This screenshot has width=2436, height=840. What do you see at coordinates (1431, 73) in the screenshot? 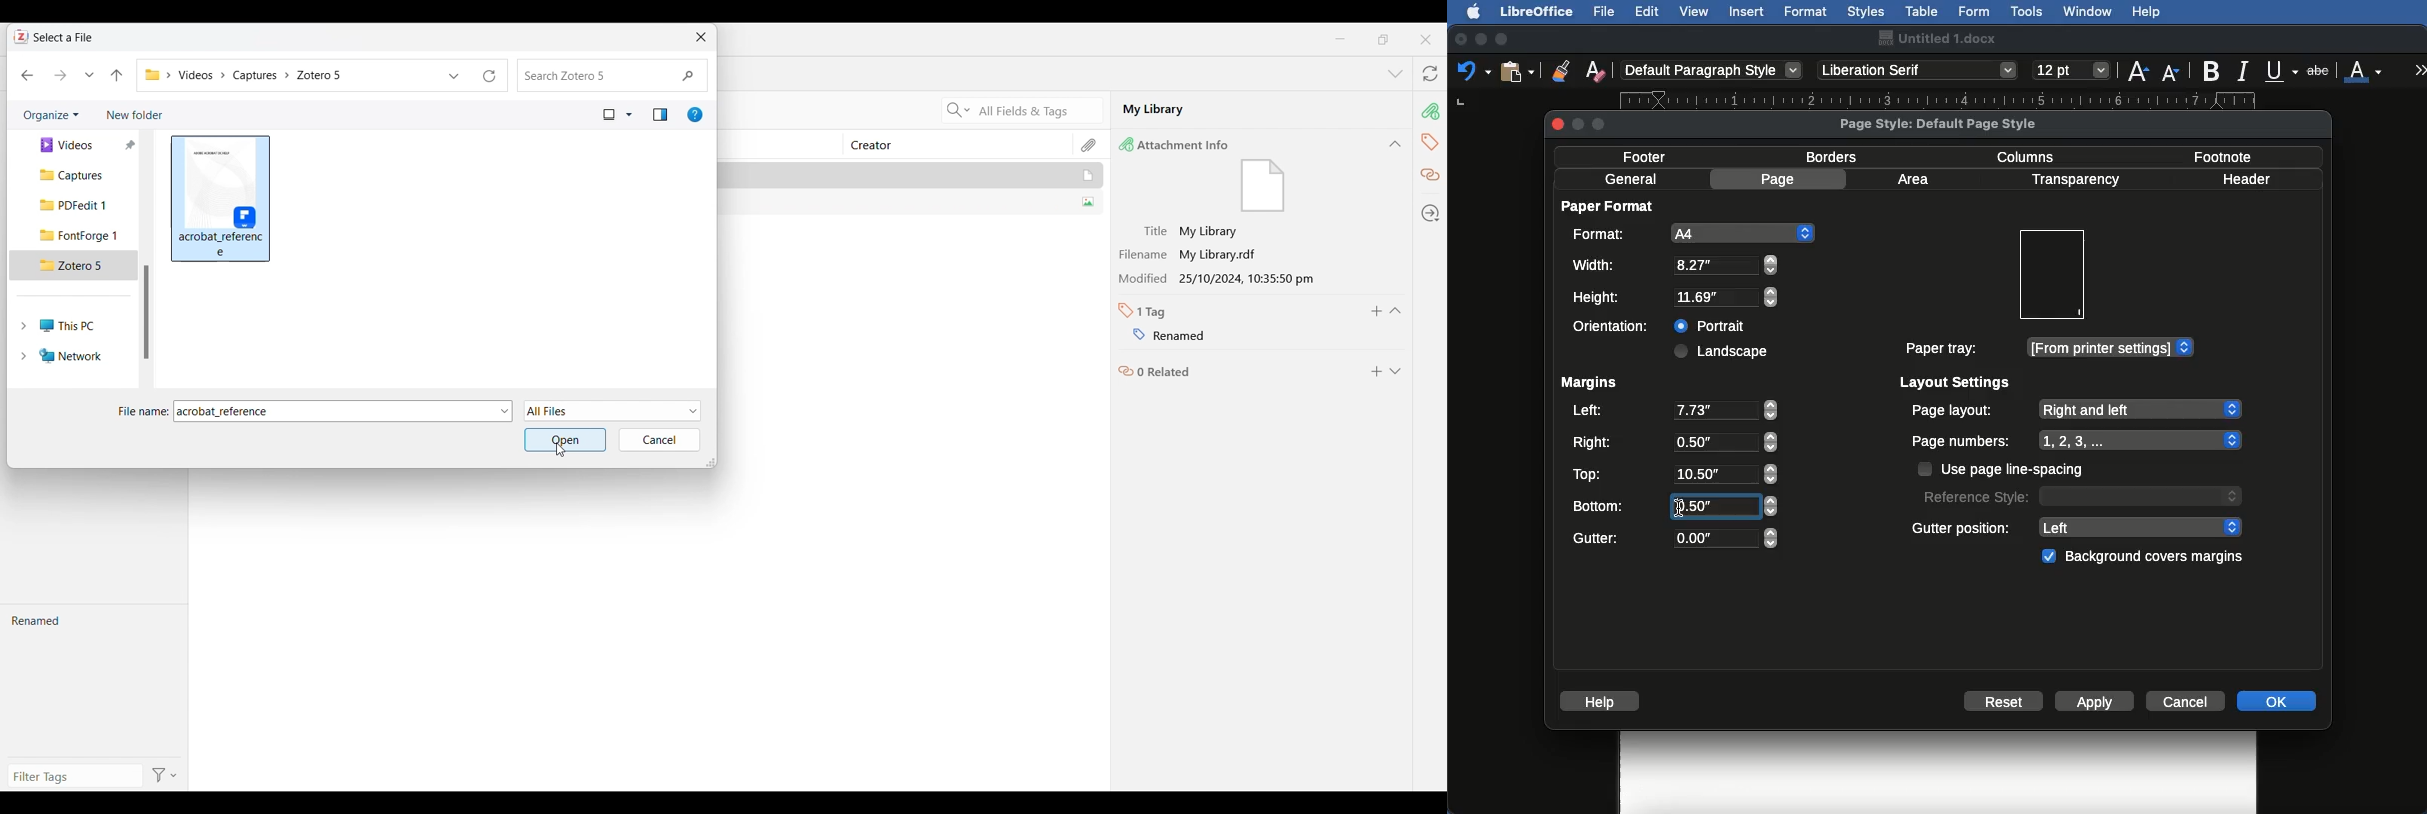
I see `Sync with zotero.org` at bounding box center [1431, 73].